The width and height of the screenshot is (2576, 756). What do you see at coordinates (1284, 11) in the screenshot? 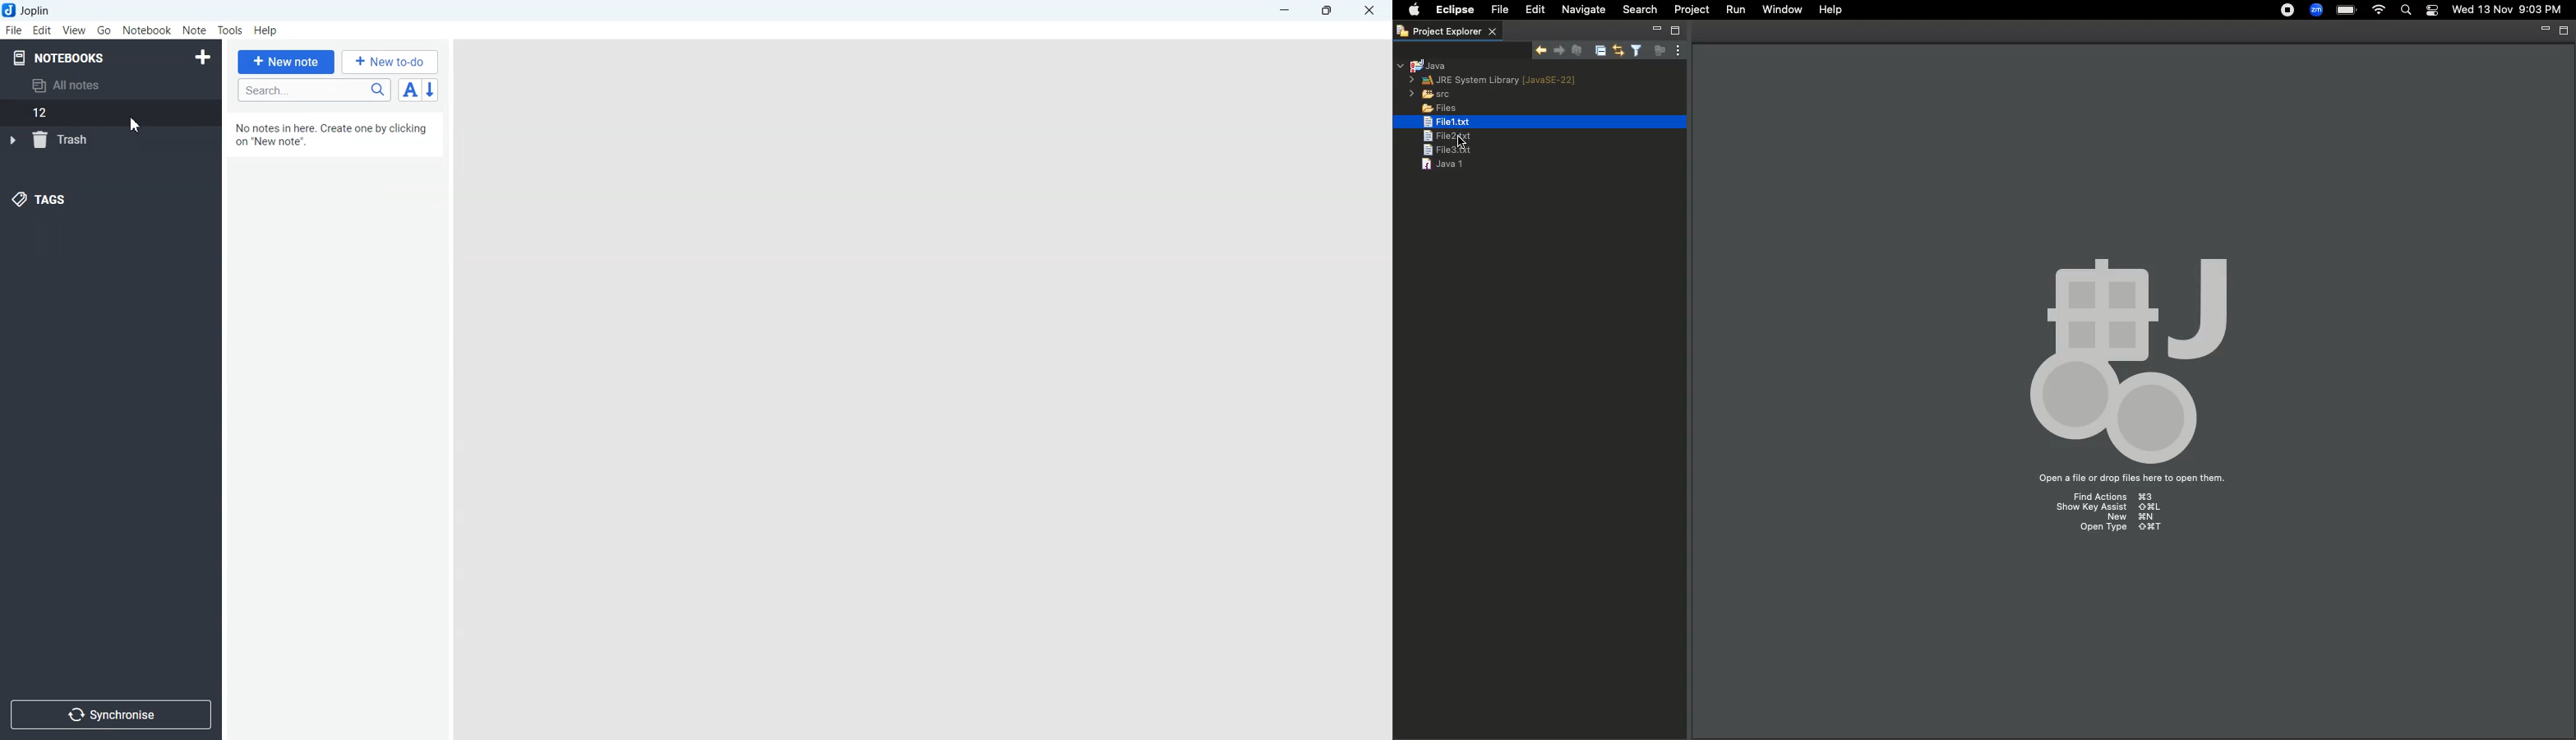
I see `Minimize` at bounding box center [1284, 11].